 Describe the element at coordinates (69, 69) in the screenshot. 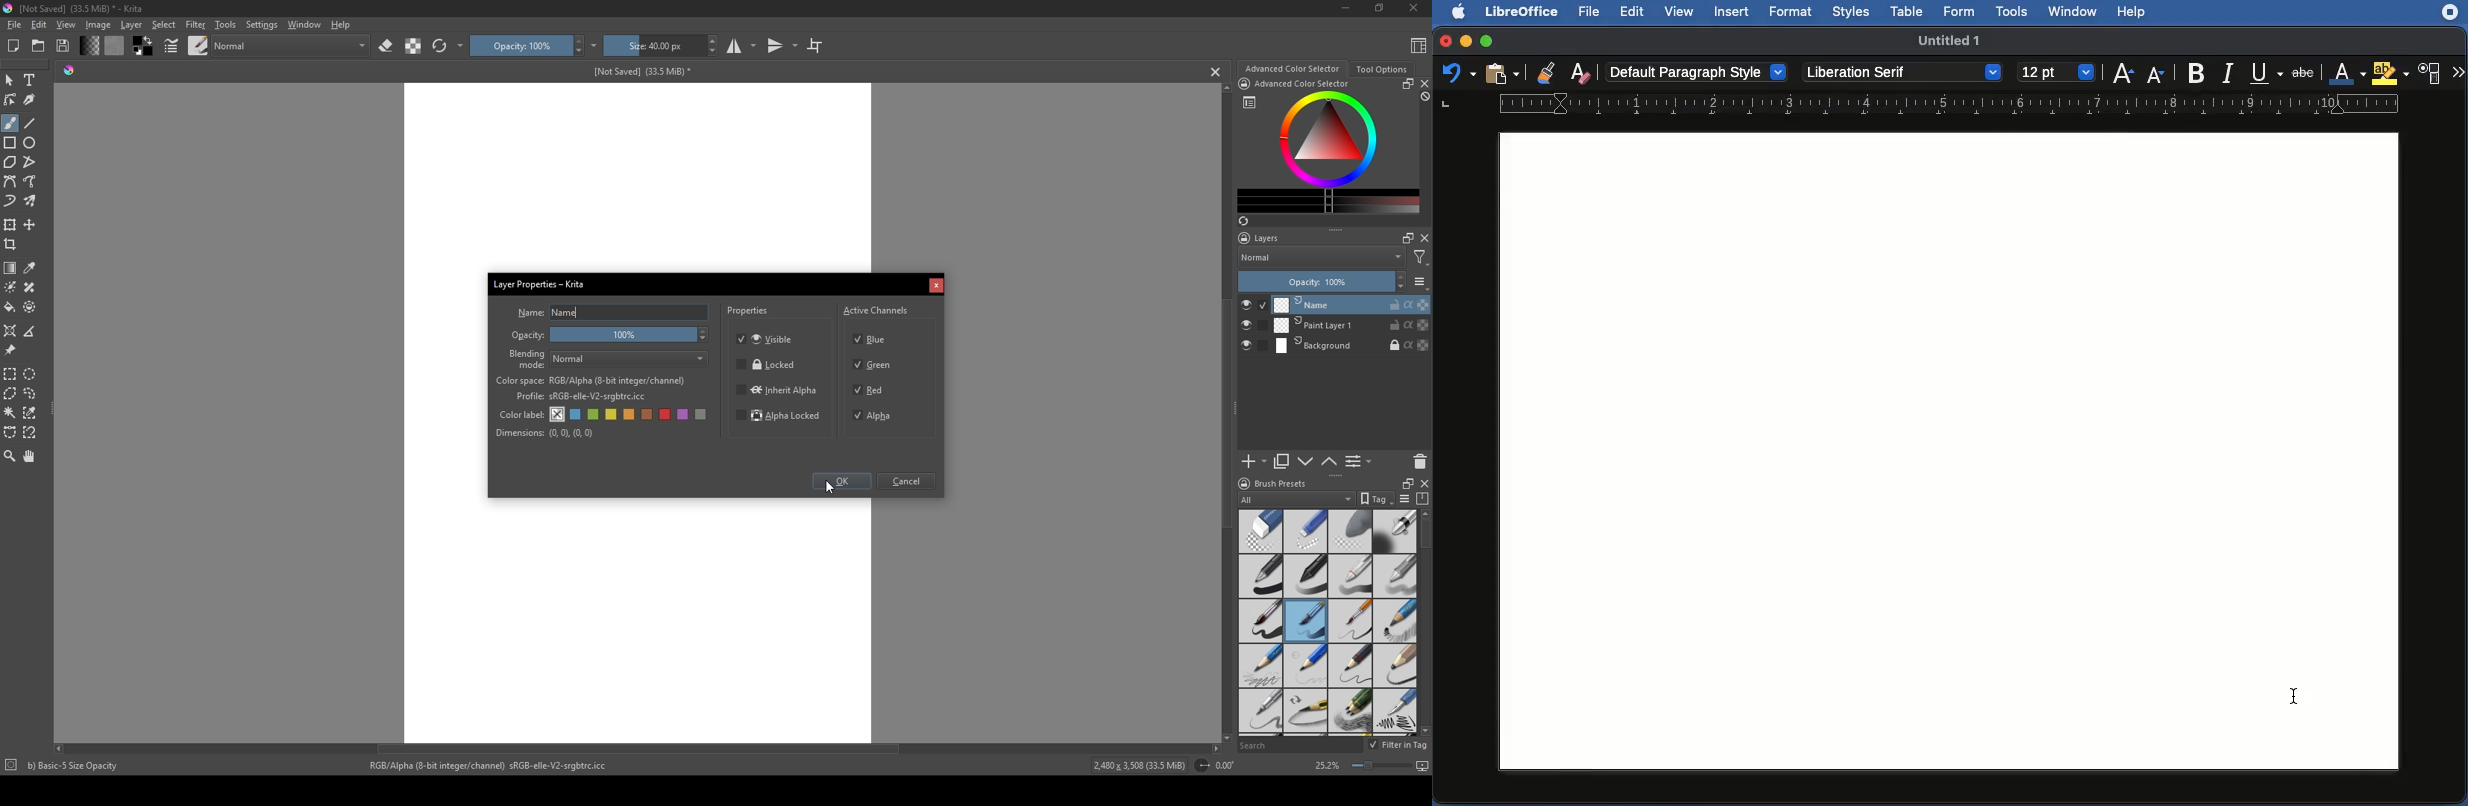

I see `shade` at that location.